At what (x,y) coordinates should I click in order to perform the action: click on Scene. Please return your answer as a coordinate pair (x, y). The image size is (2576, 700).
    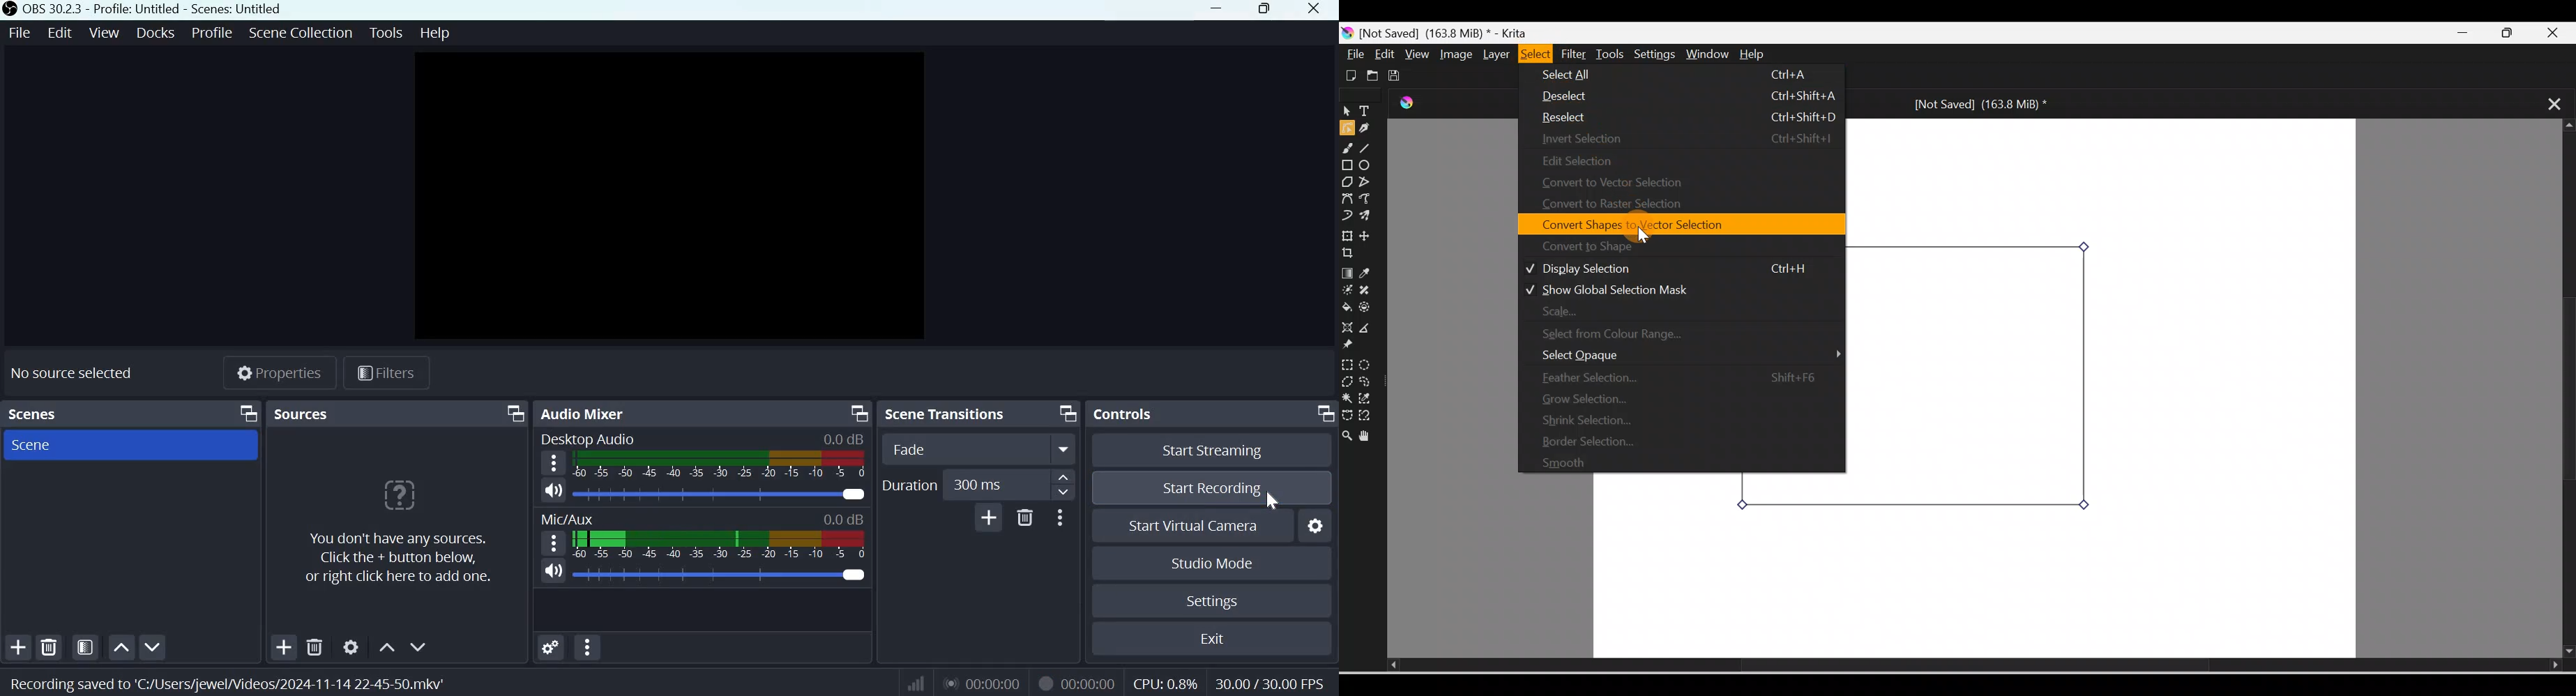
    Looking at the image, I should click on (36, 446).